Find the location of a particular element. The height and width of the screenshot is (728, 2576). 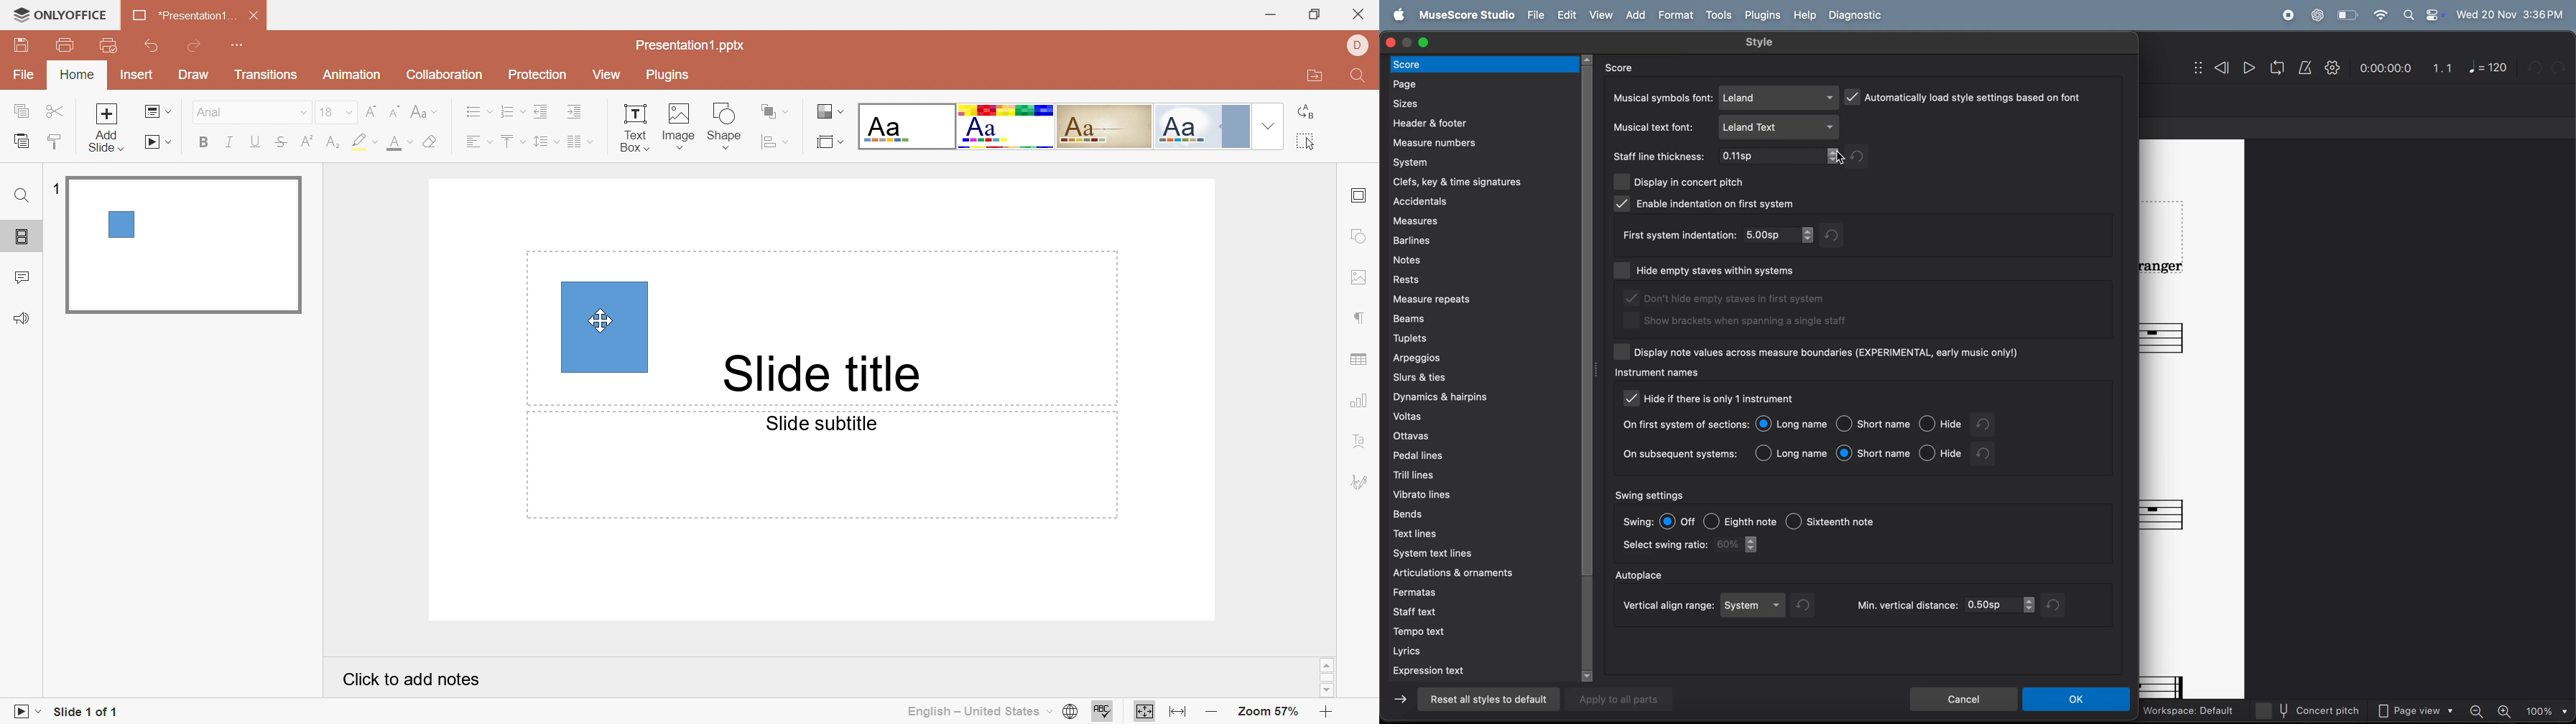

Change color theme is located at coordinates (828, 112).